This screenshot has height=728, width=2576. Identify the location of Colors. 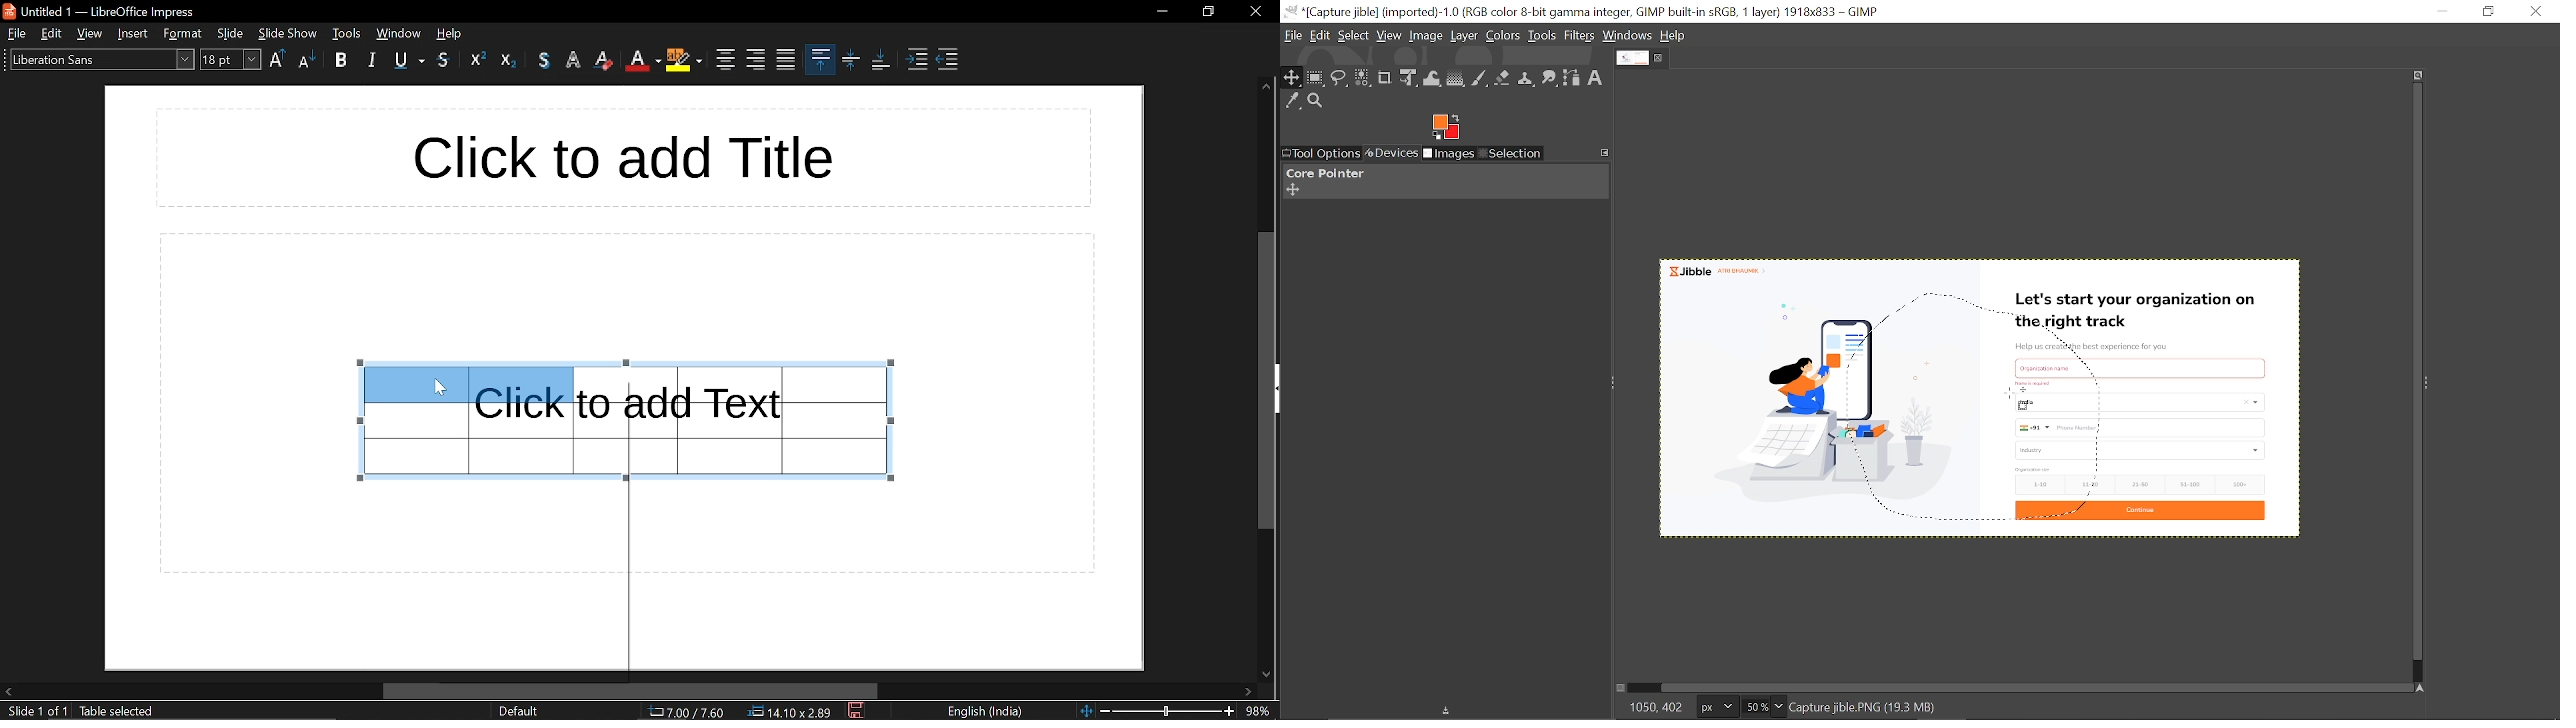
(1503, 37).